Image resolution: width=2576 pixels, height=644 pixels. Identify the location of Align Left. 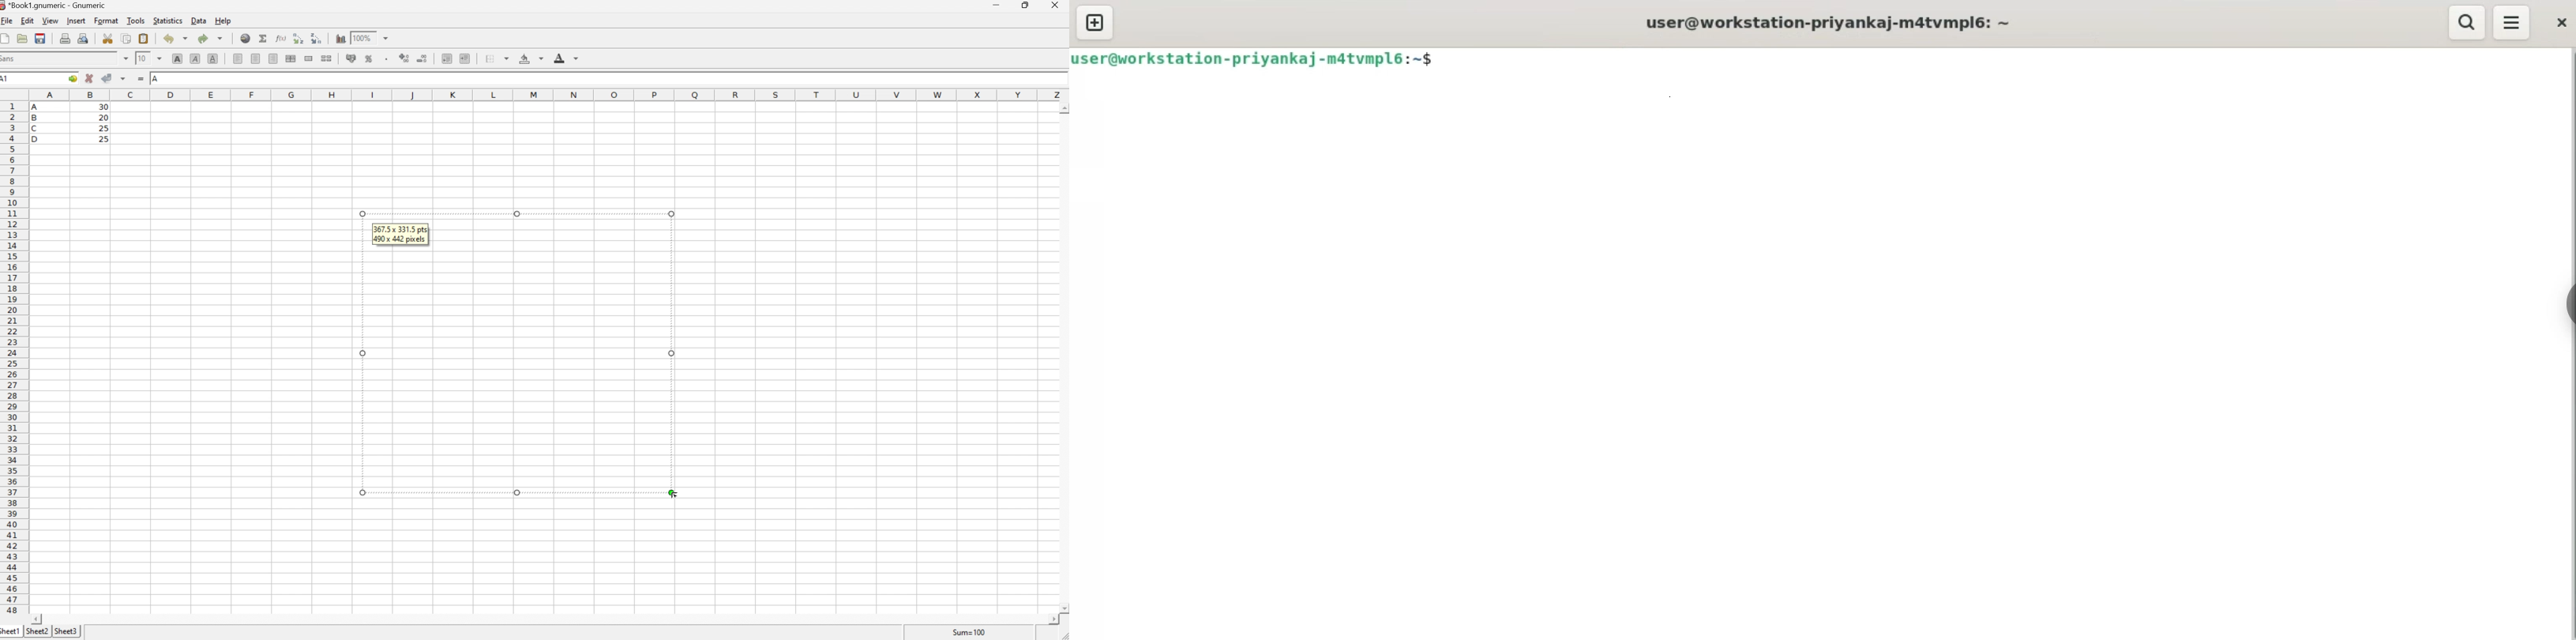
(238, 59).